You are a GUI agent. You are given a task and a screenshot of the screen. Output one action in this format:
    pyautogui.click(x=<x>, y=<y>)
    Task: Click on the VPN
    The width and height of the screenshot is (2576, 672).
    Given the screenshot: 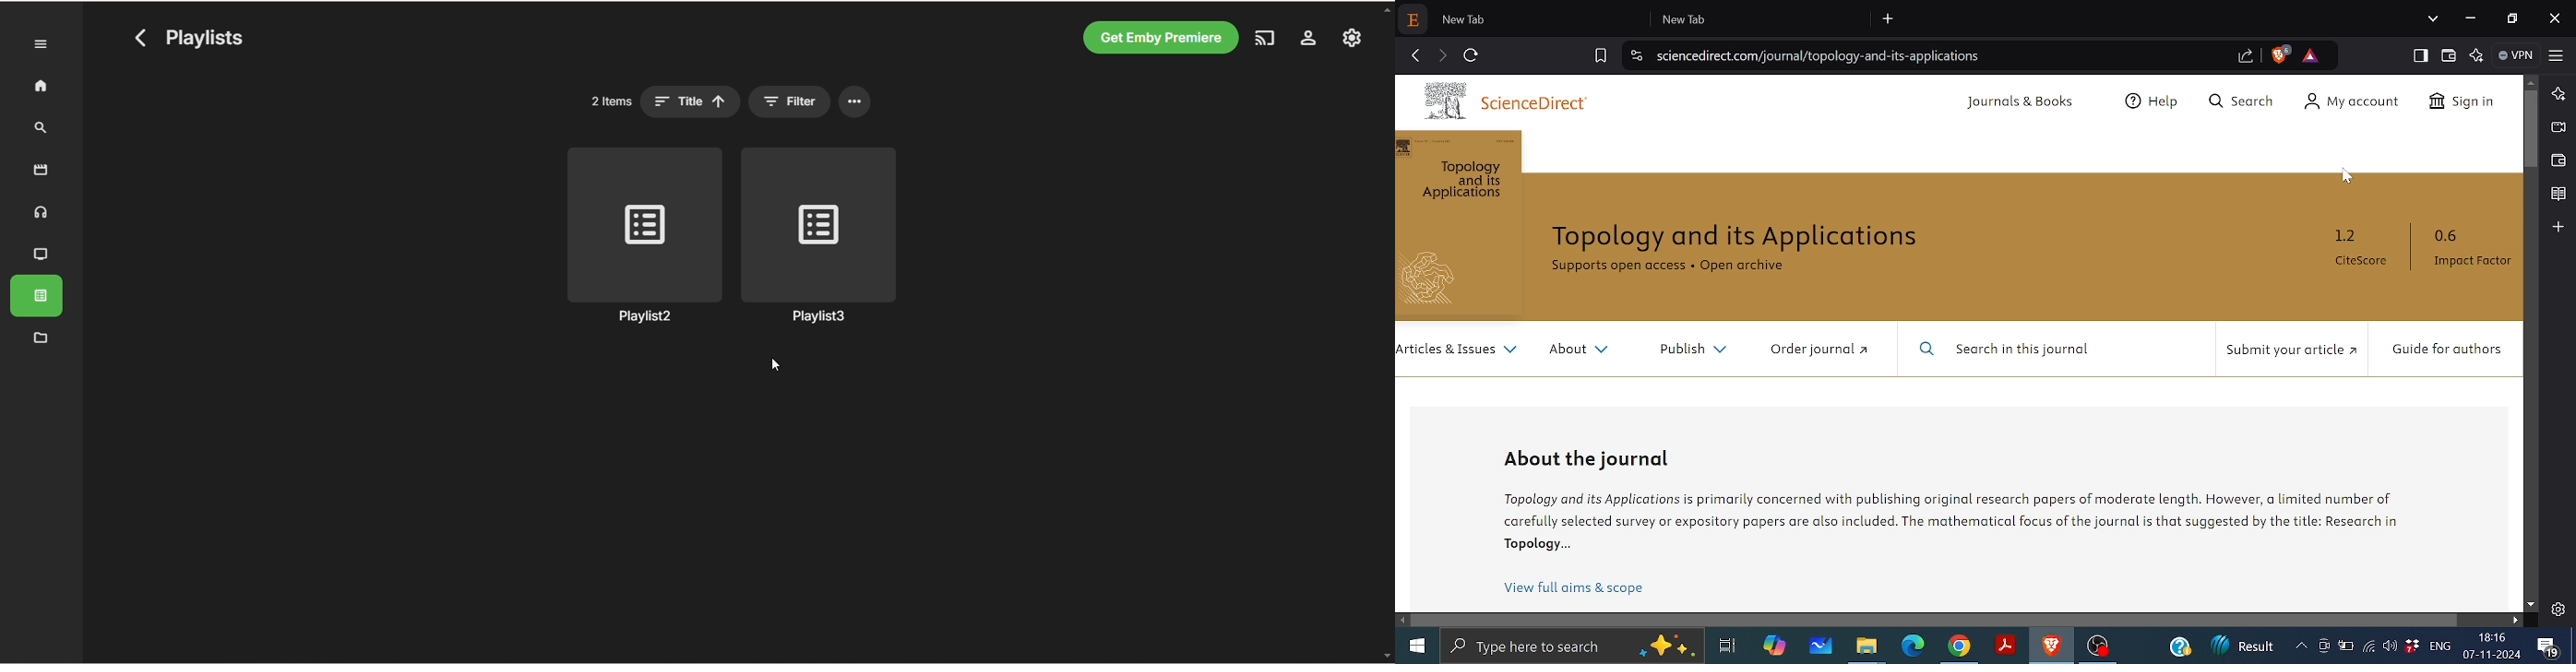 What is the action you would take?
    pyautogui.click(x=2517, y=55)
    